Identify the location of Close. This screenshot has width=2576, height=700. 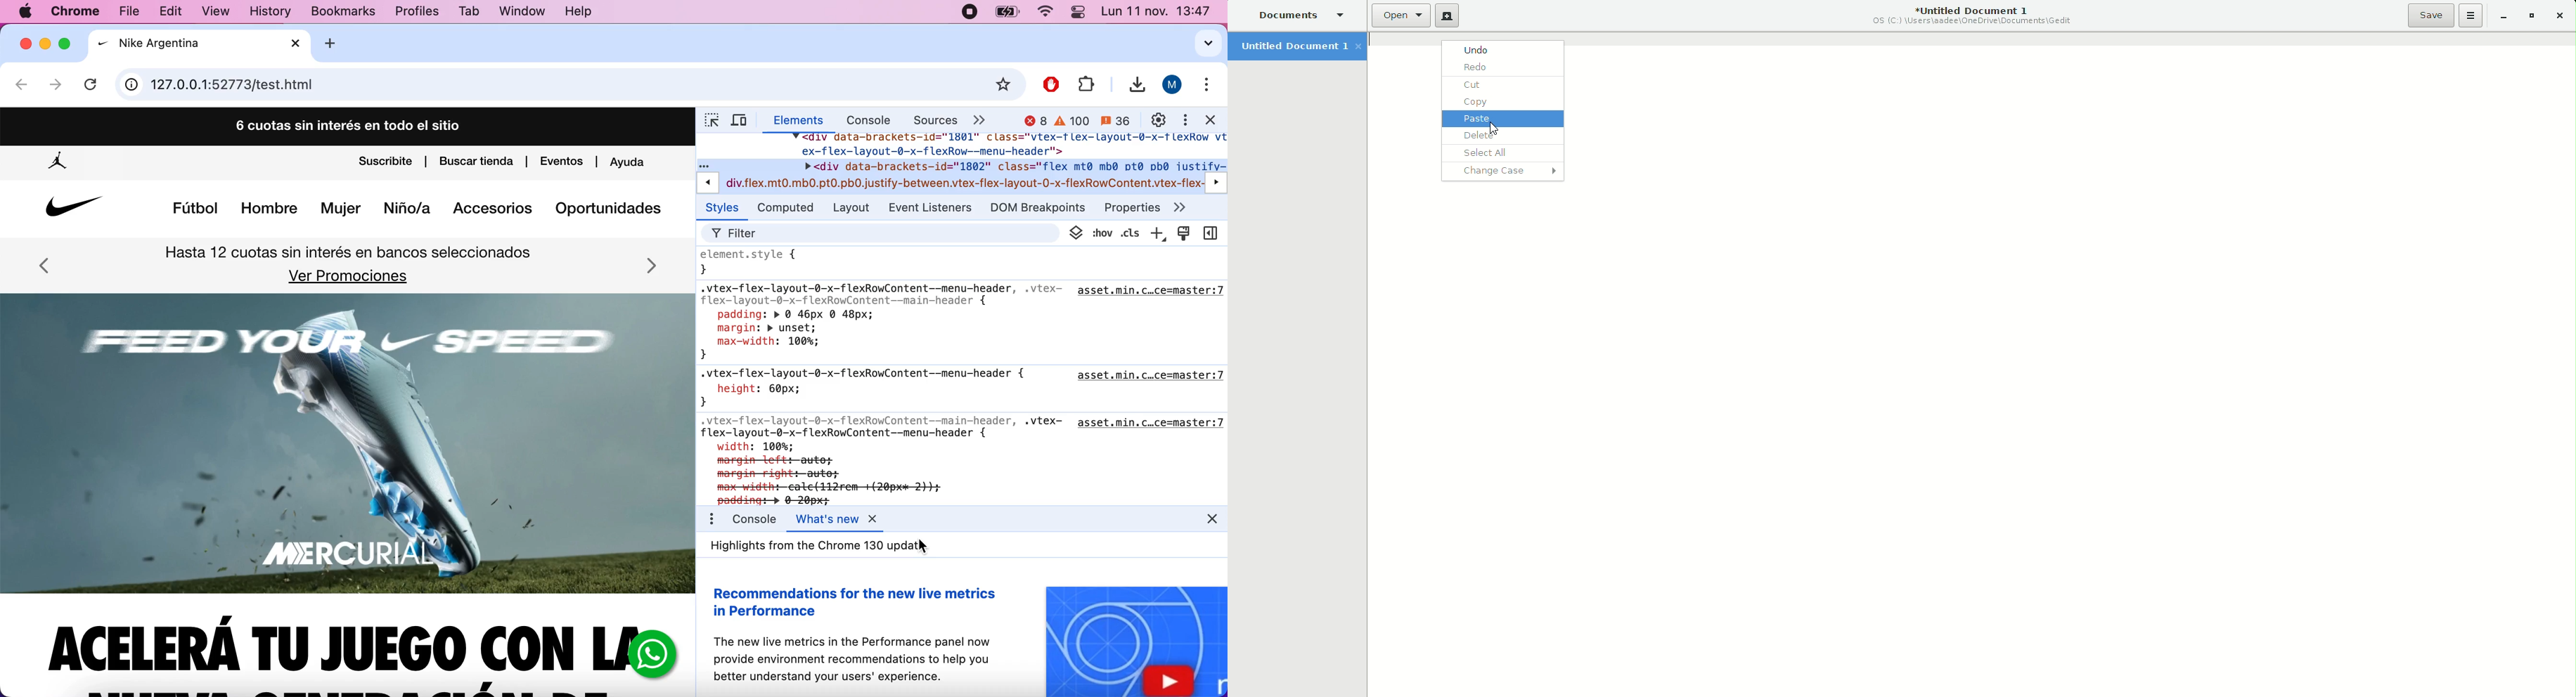
(2561, 16).